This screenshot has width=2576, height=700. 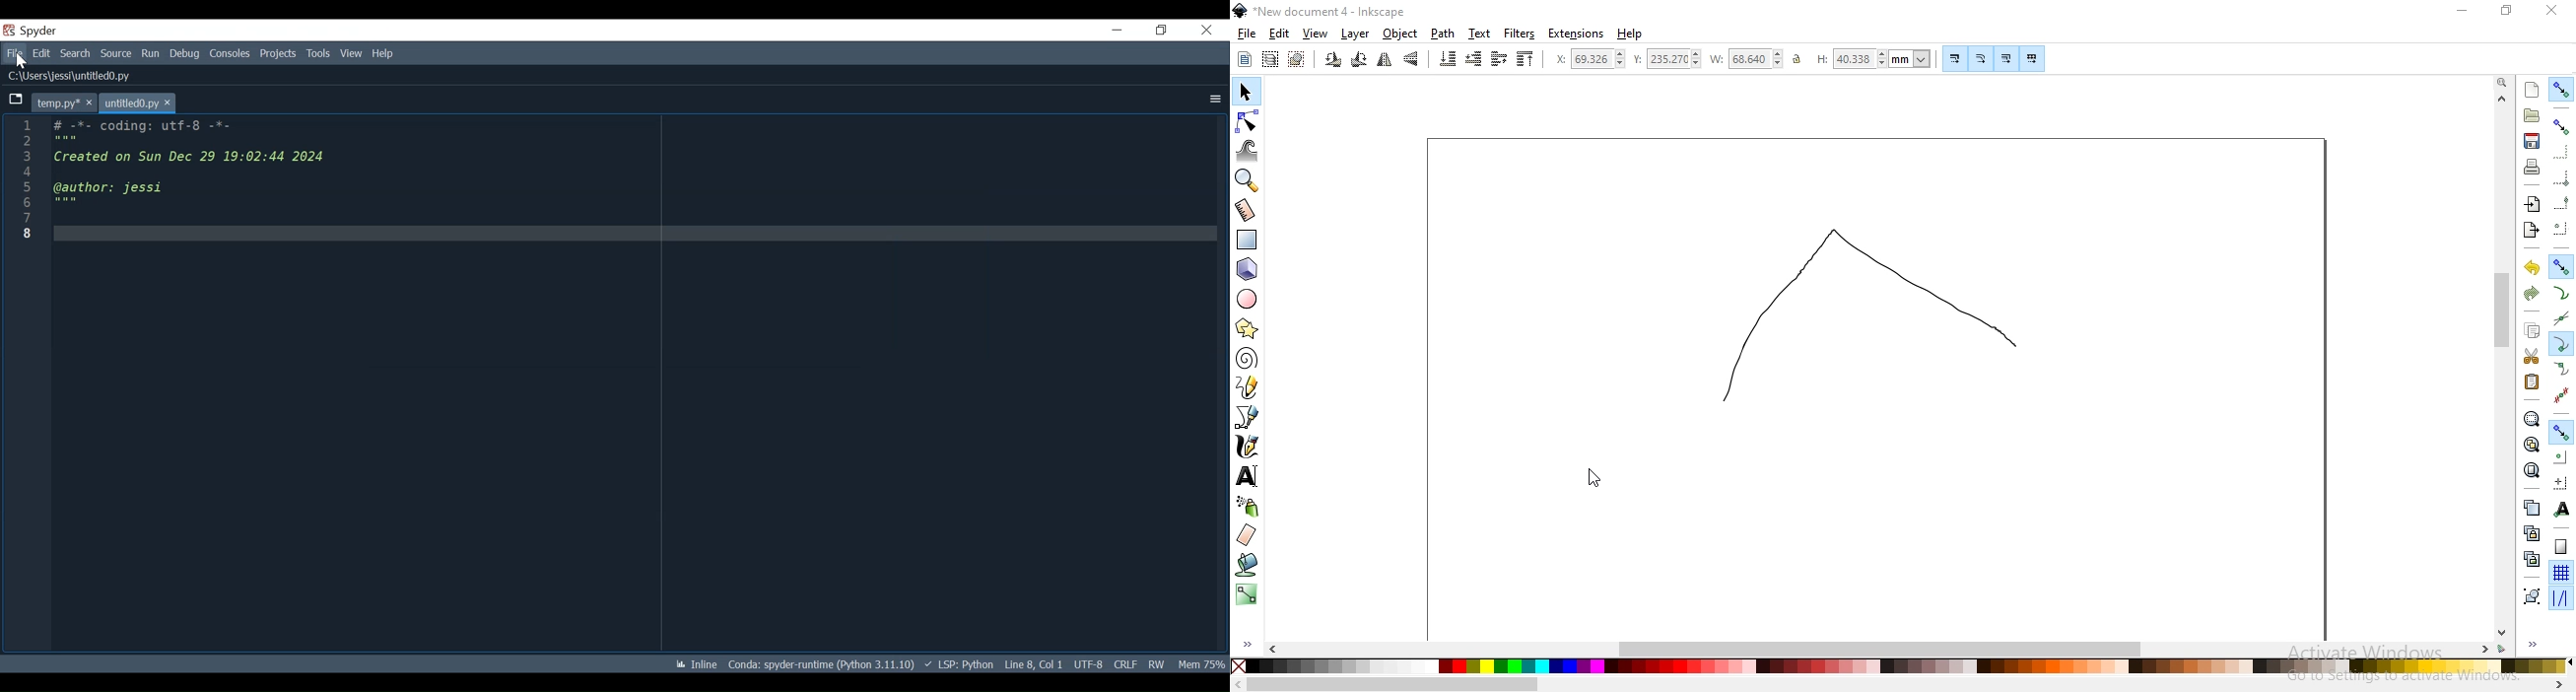 What do you see at coordinates (1590, 59) in the screenshot?
I see `horizontal coordinate of selection` at bounding box center [1590, 59].